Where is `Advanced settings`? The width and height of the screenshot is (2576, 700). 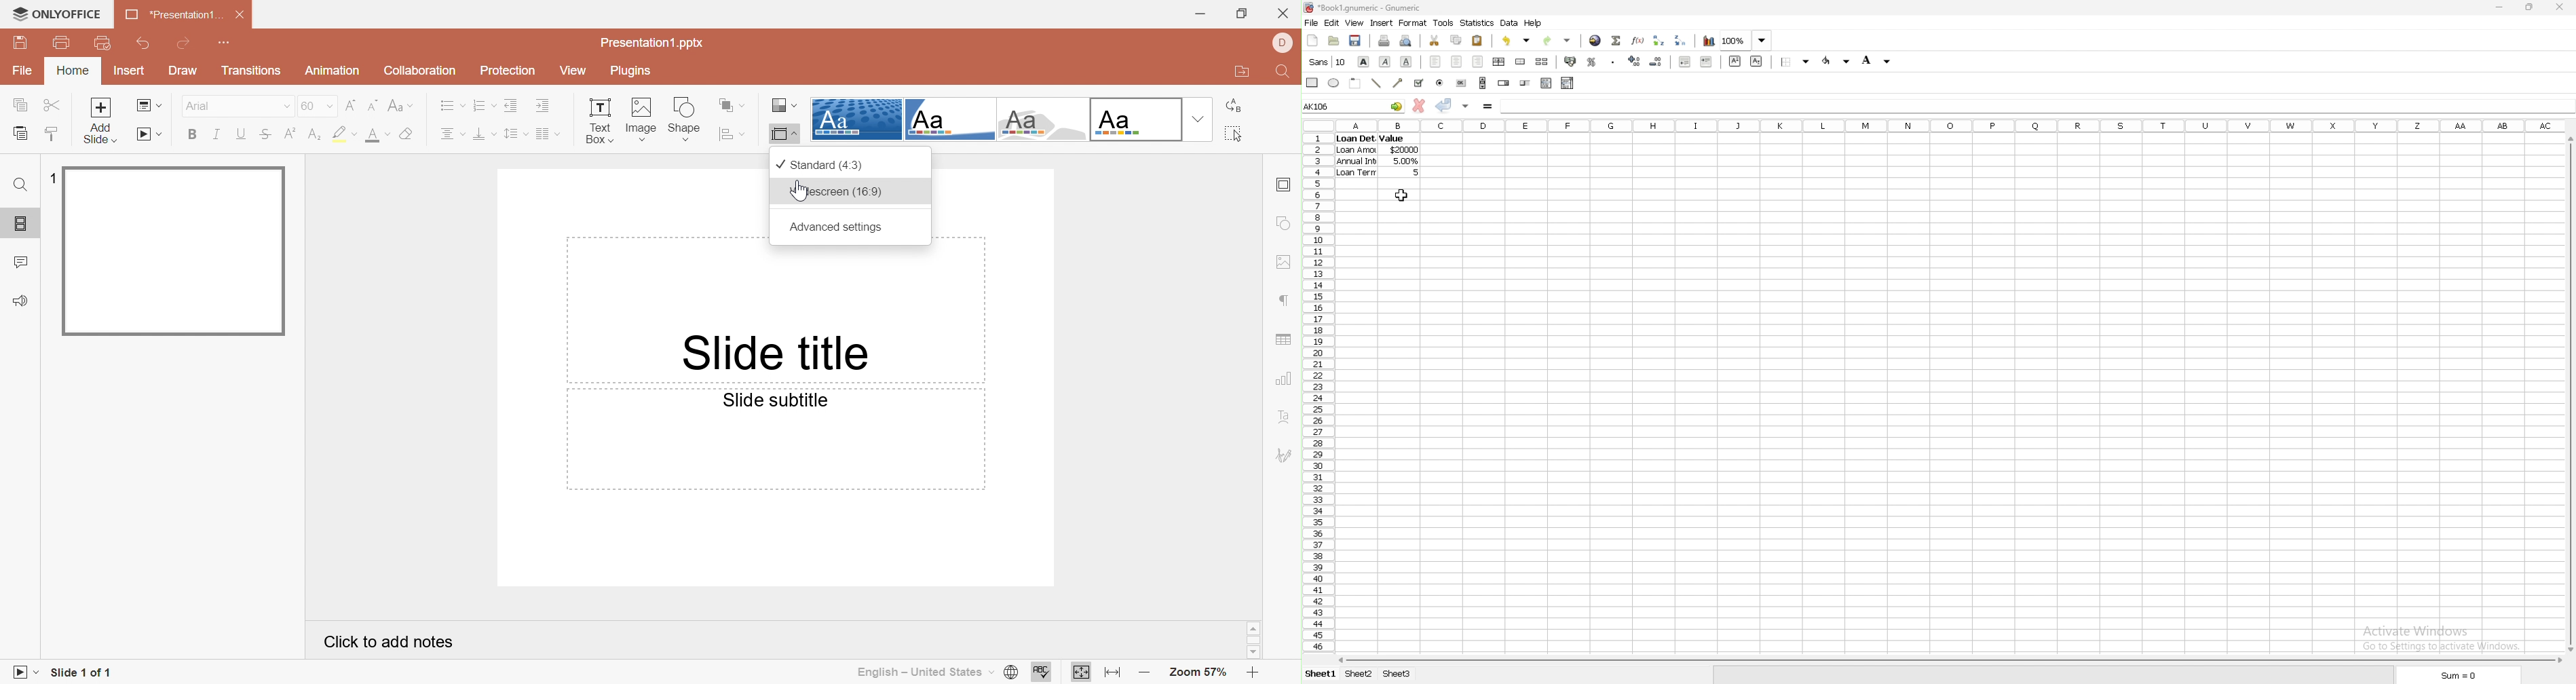
Advanced settings is located at coordinates (836, 227).